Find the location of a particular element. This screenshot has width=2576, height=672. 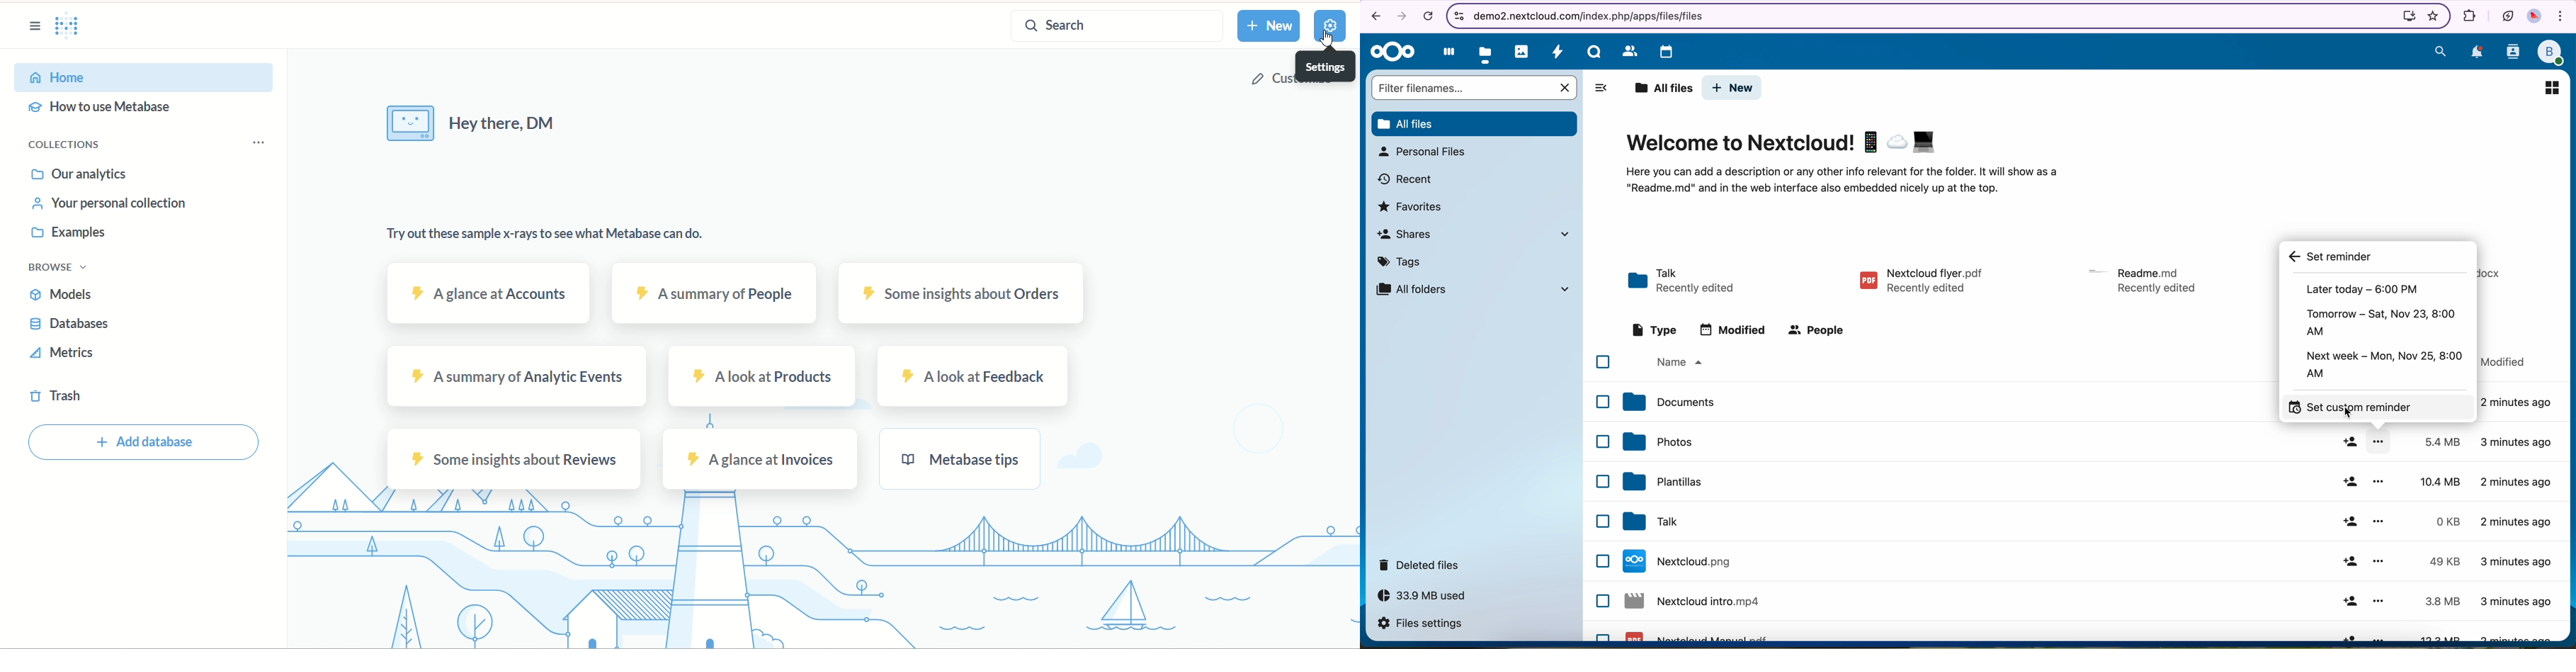

examples is located at coordinates (74, 231).